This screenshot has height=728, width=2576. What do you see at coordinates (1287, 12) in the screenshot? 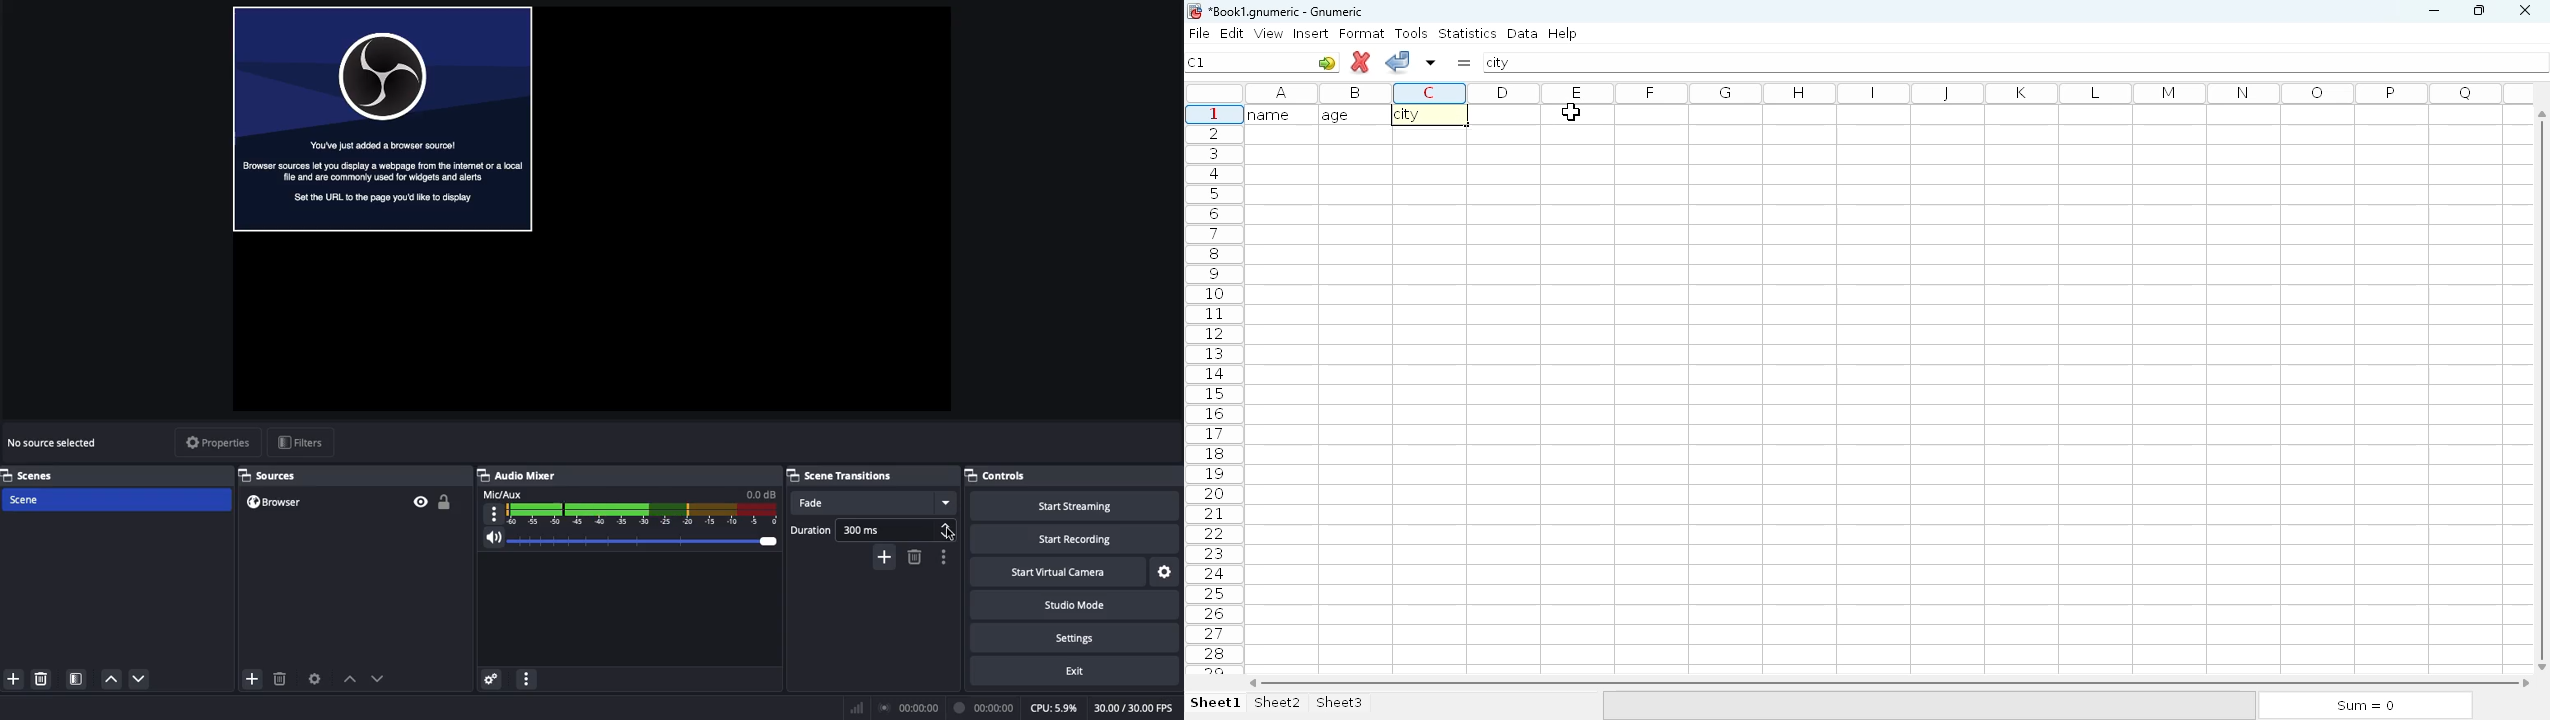
I see `title` at bounding box center [1287, 12].